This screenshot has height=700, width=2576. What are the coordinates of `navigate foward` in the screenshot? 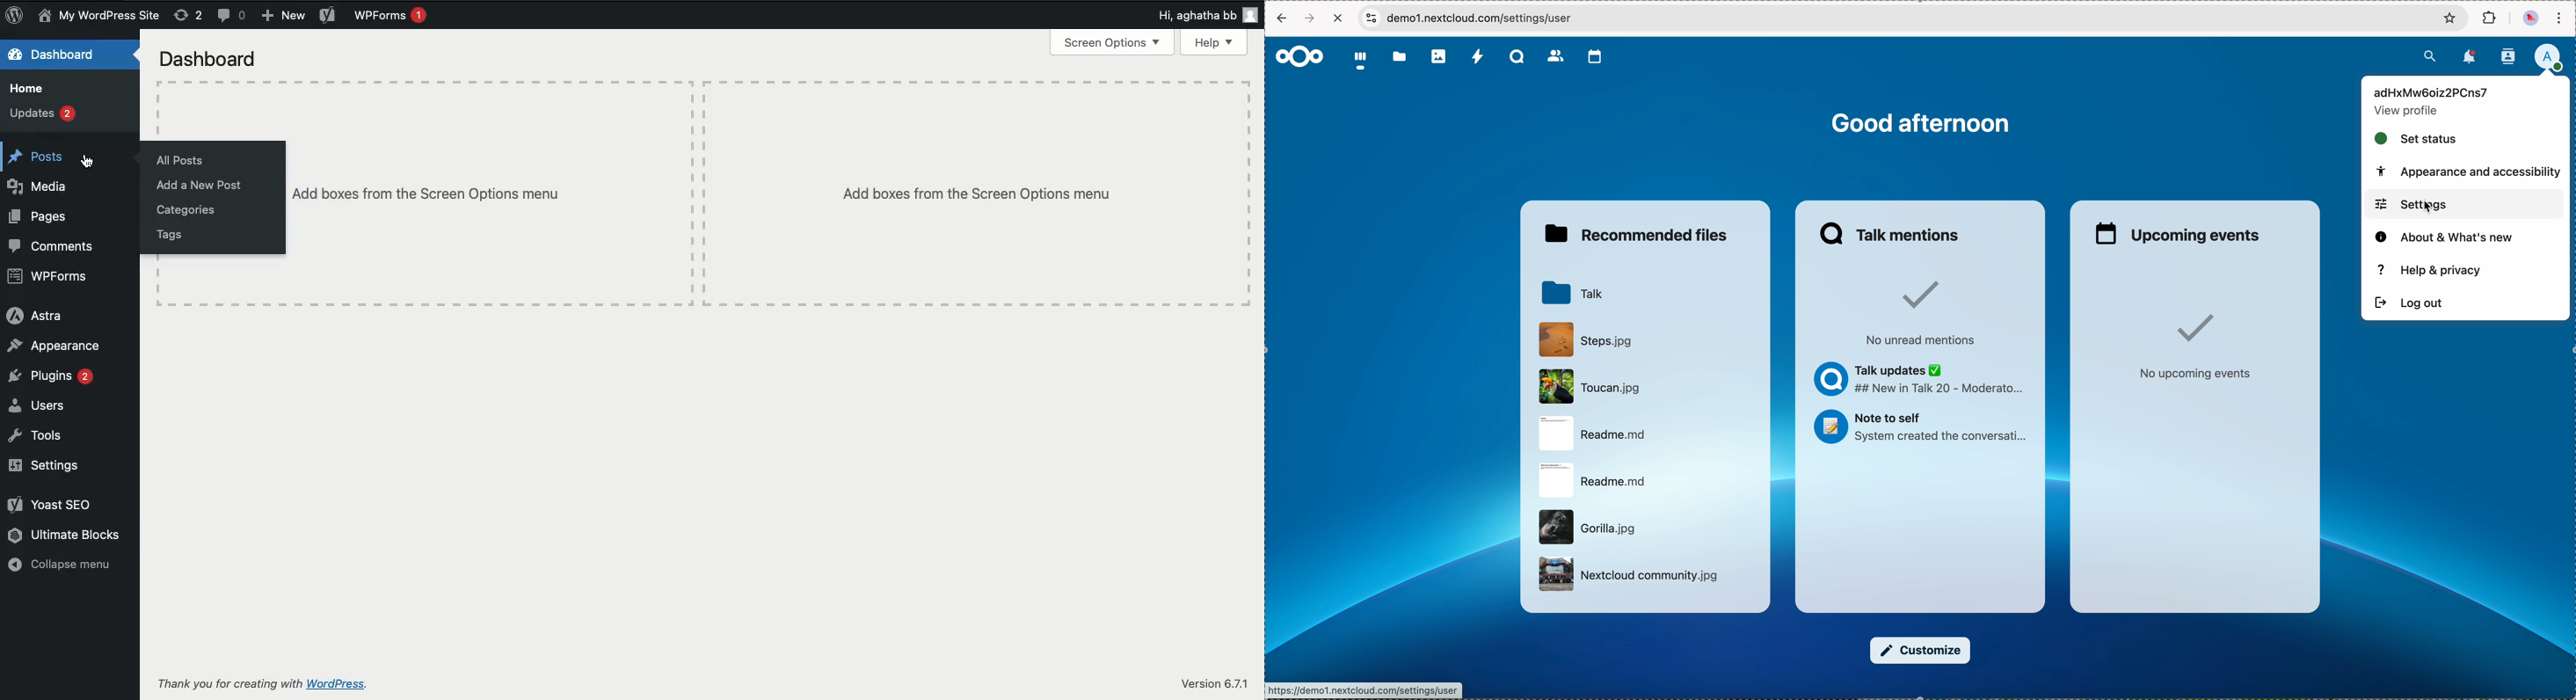 It's located at (1311, 18).